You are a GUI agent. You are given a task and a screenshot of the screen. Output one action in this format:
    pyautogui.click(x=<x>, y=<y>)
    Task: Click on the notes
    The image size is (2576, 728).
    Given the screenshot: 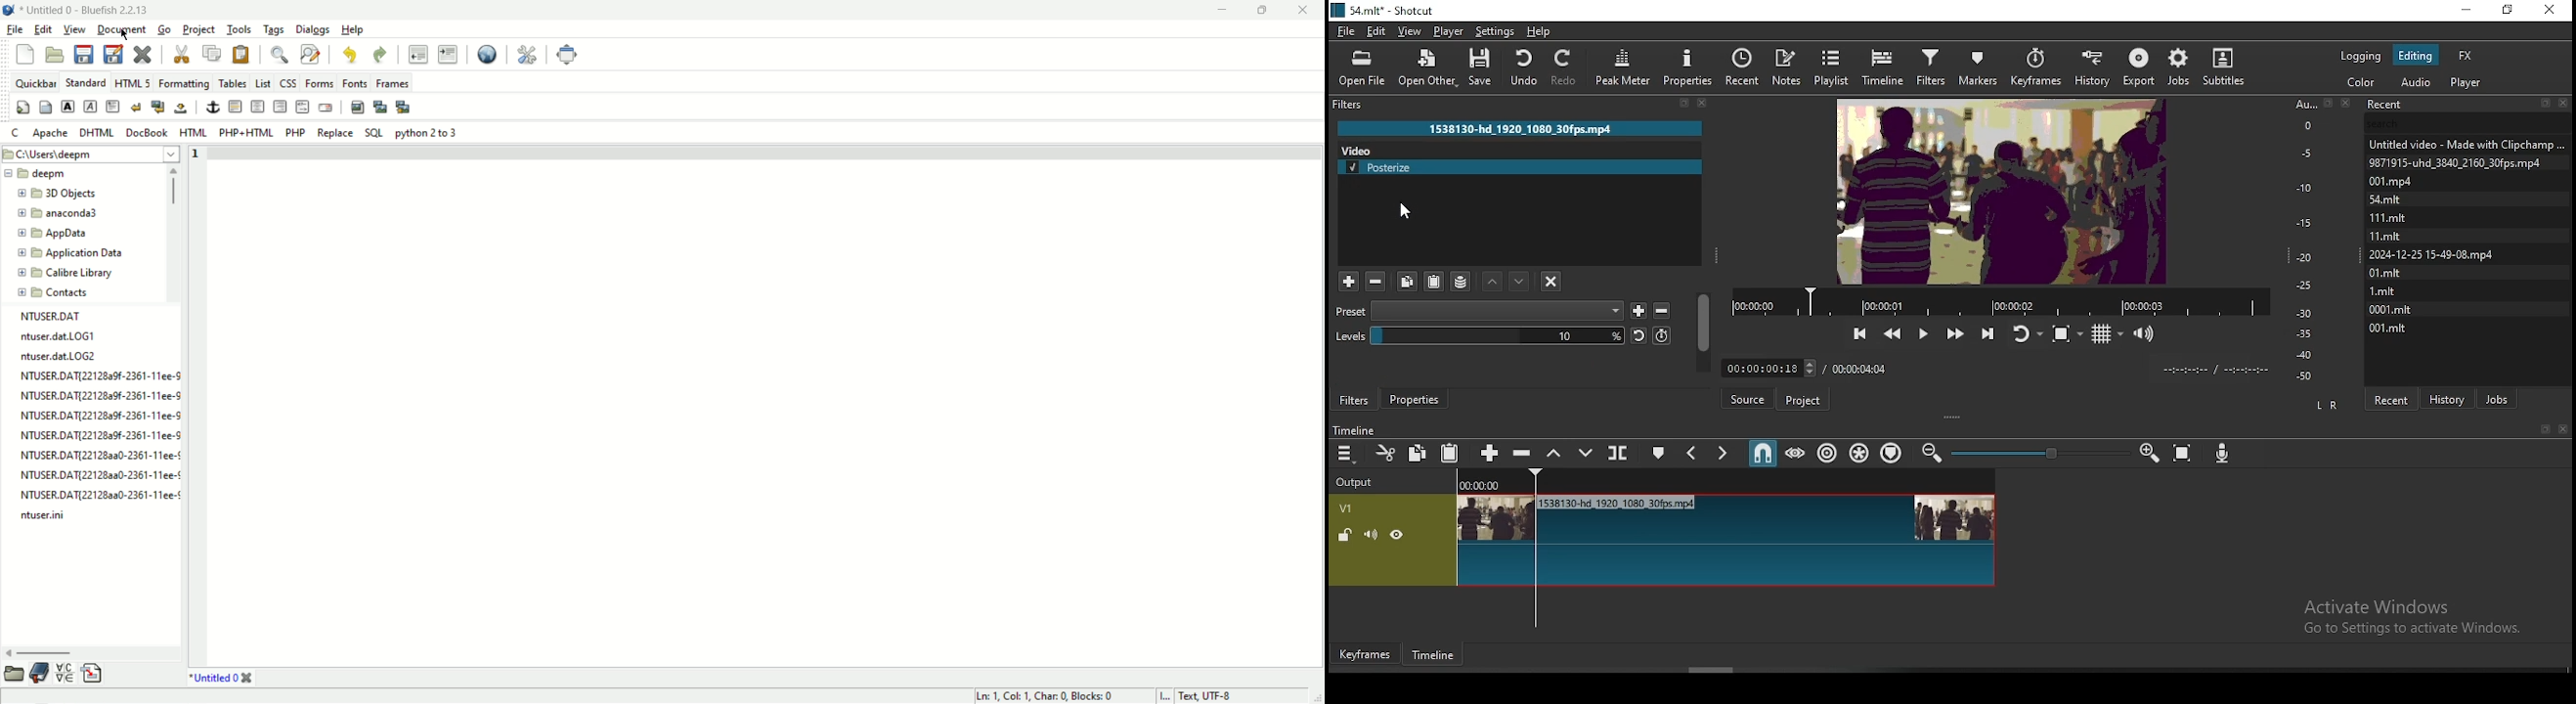 What is the action you would take?
    pyautogui.click(x=1789, y=66)
    